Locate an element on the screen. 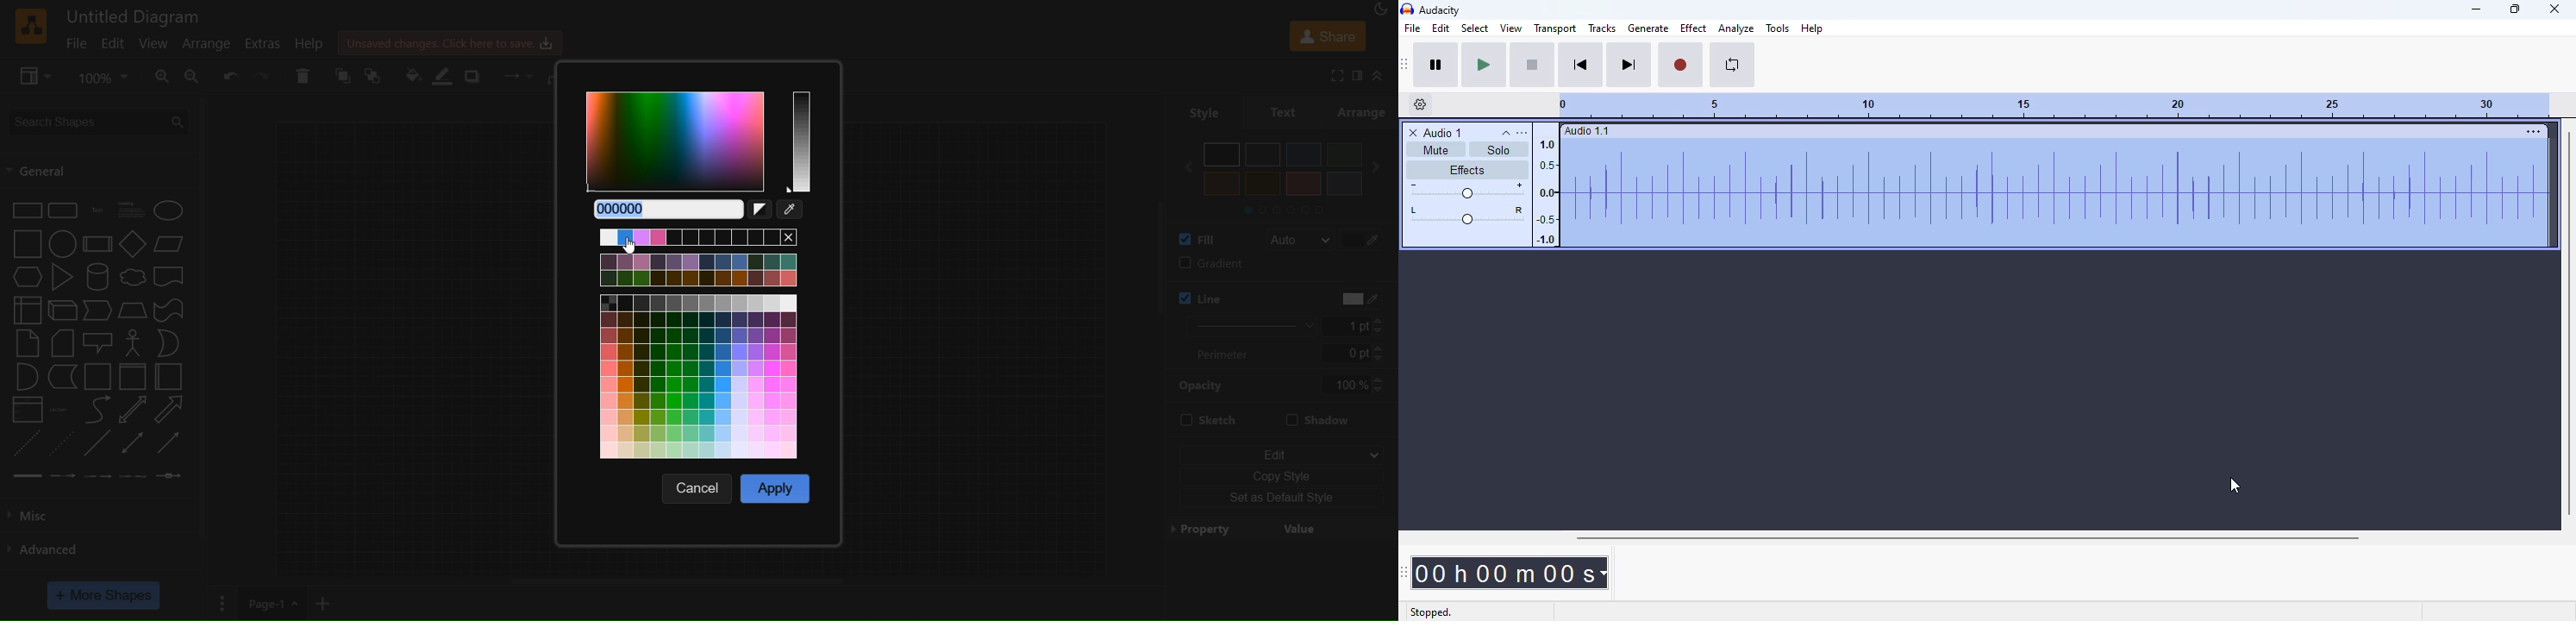  play is located at coordinates (1483, 66).